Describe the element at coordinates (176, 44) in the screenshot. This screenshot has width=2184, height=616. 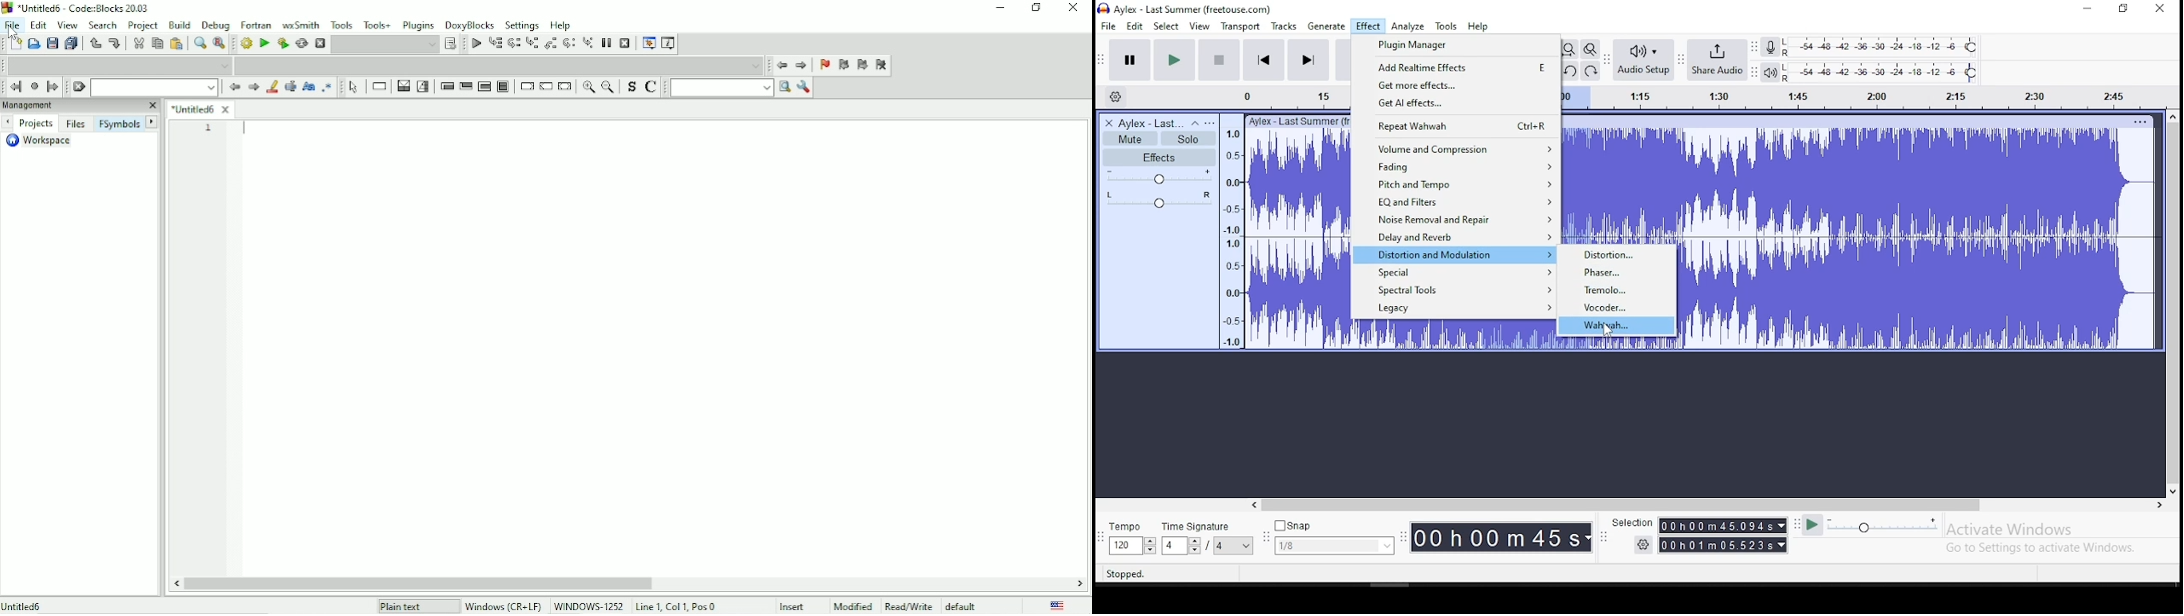
I see `Paste` at that location.